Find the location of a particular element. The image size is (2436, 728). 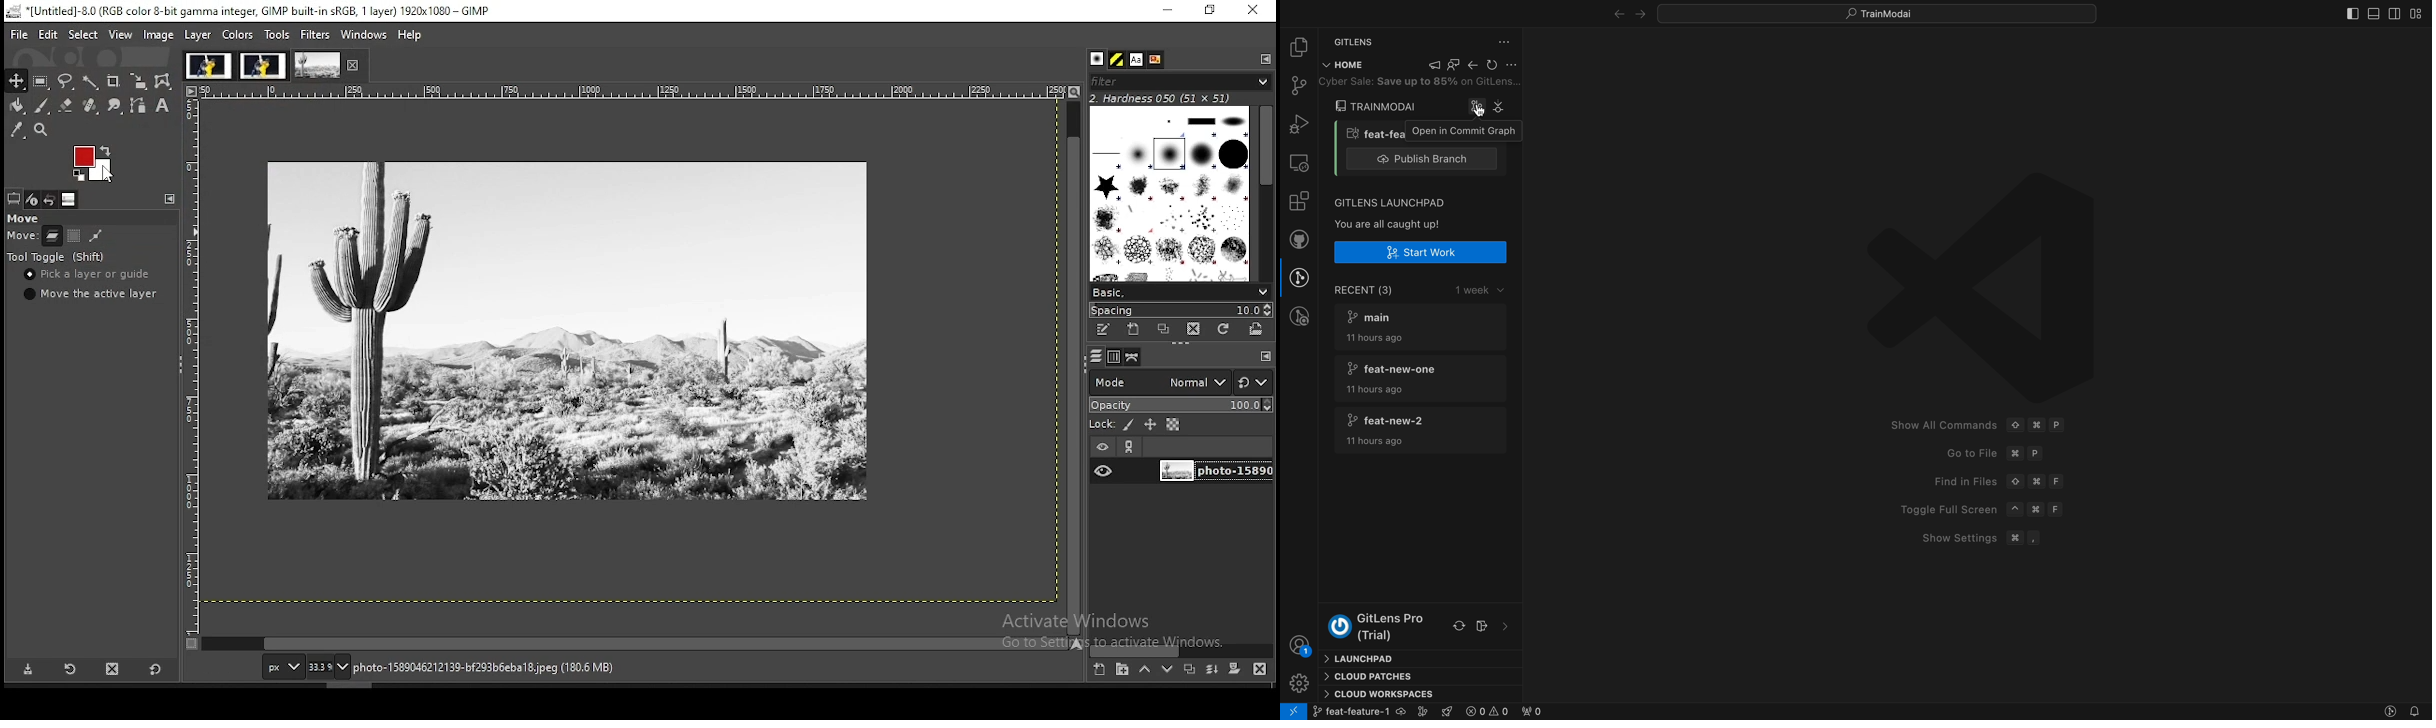

move the active layer is located at coordinates (94, 293).